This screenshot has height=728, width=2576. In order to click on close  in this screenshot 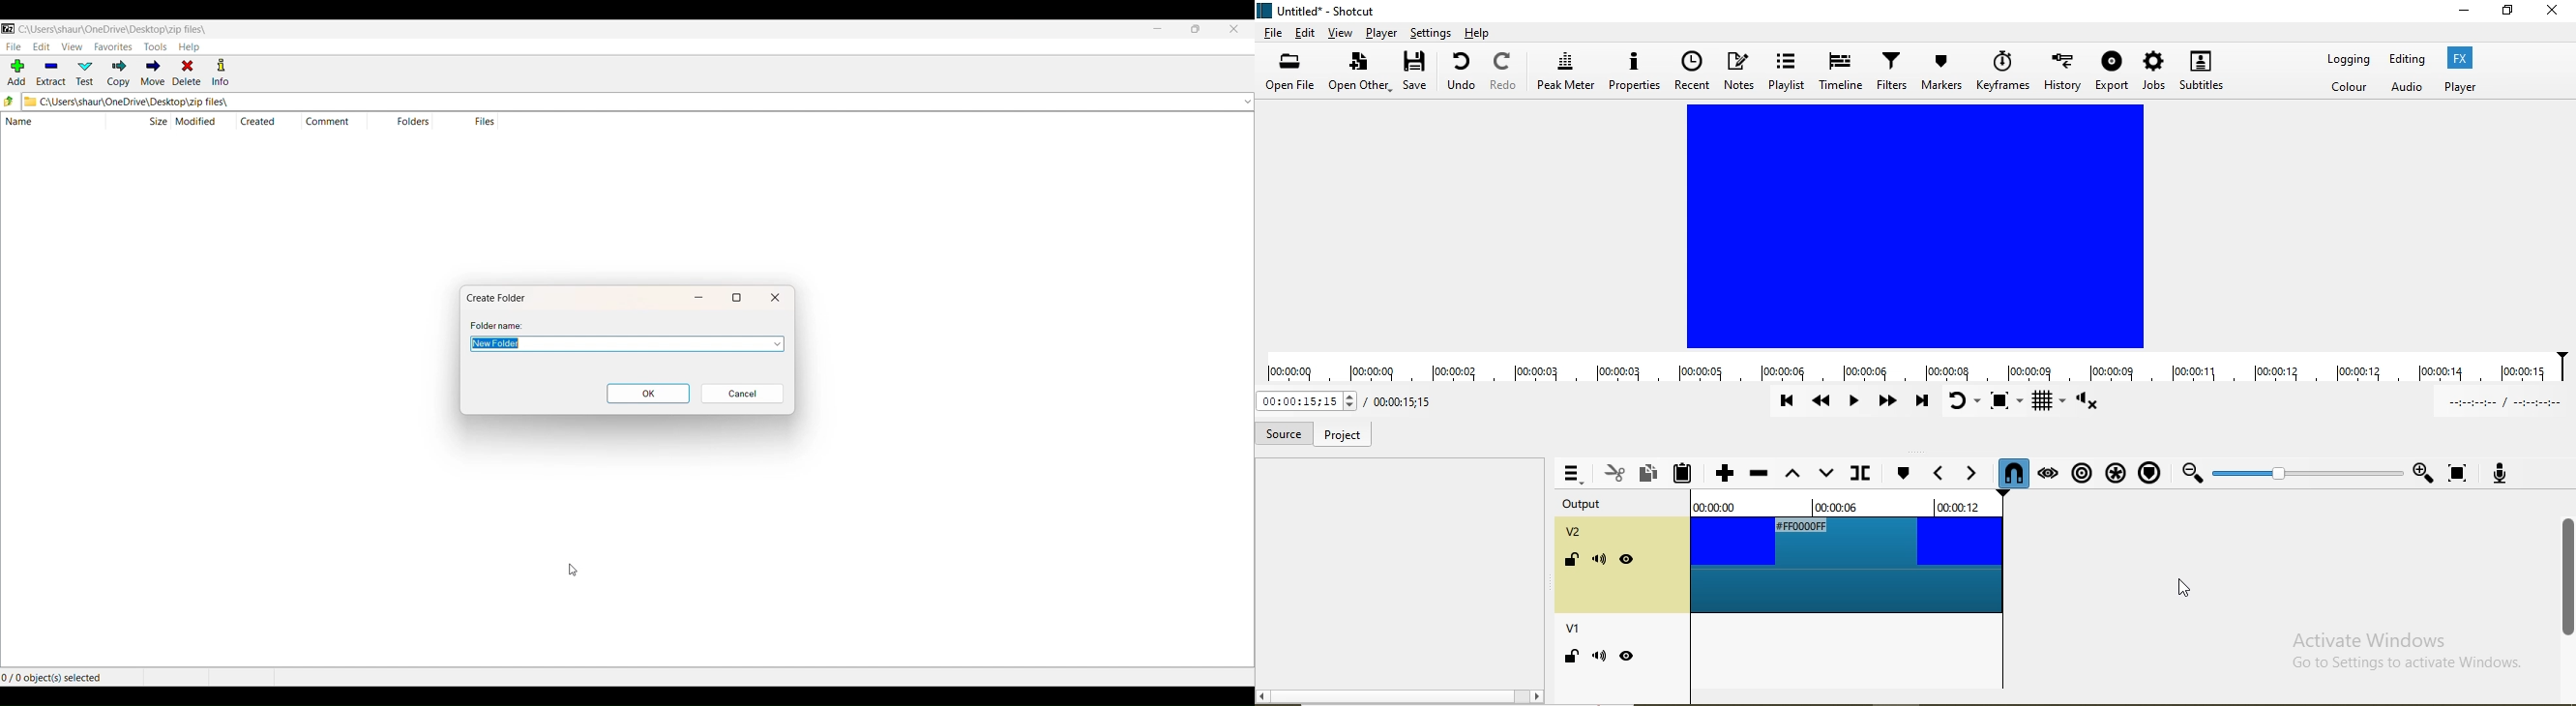, I will do `click(776, 297)`.